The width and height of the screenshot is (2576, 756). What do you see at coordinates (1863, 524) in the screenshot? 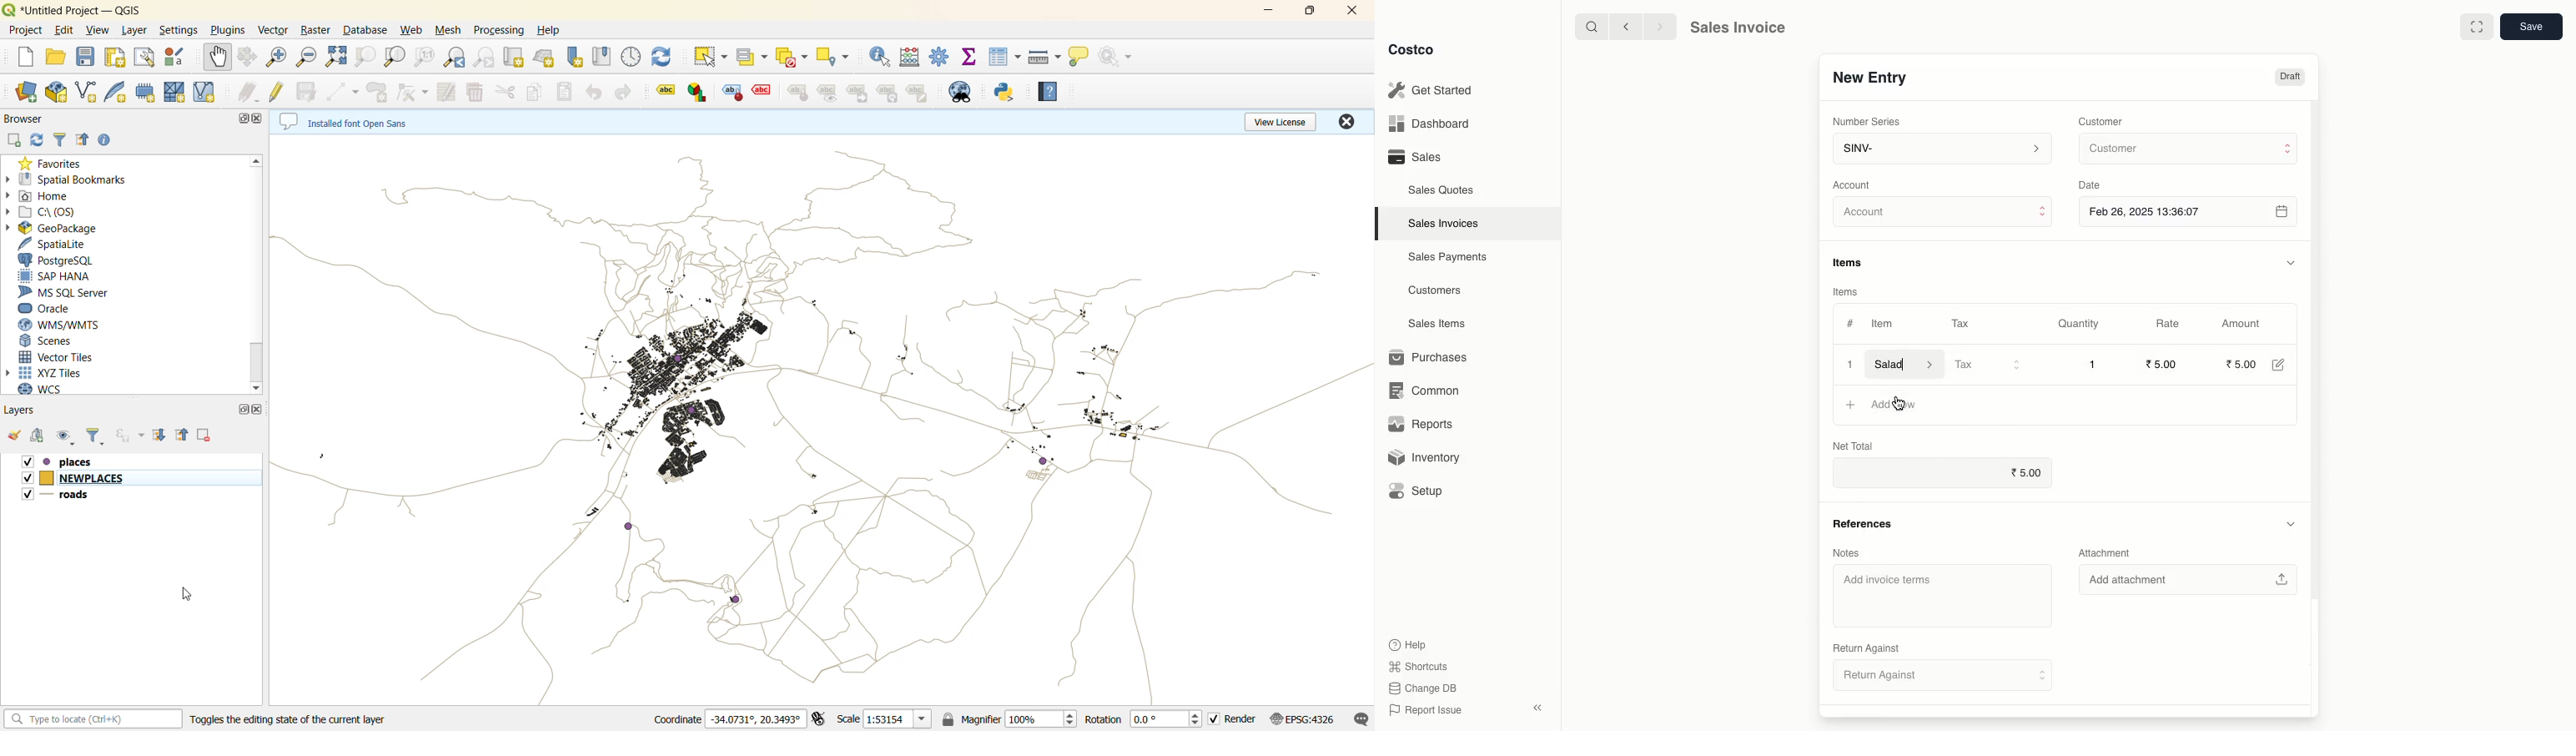
I see `References` at bounding box center [1863, 524].